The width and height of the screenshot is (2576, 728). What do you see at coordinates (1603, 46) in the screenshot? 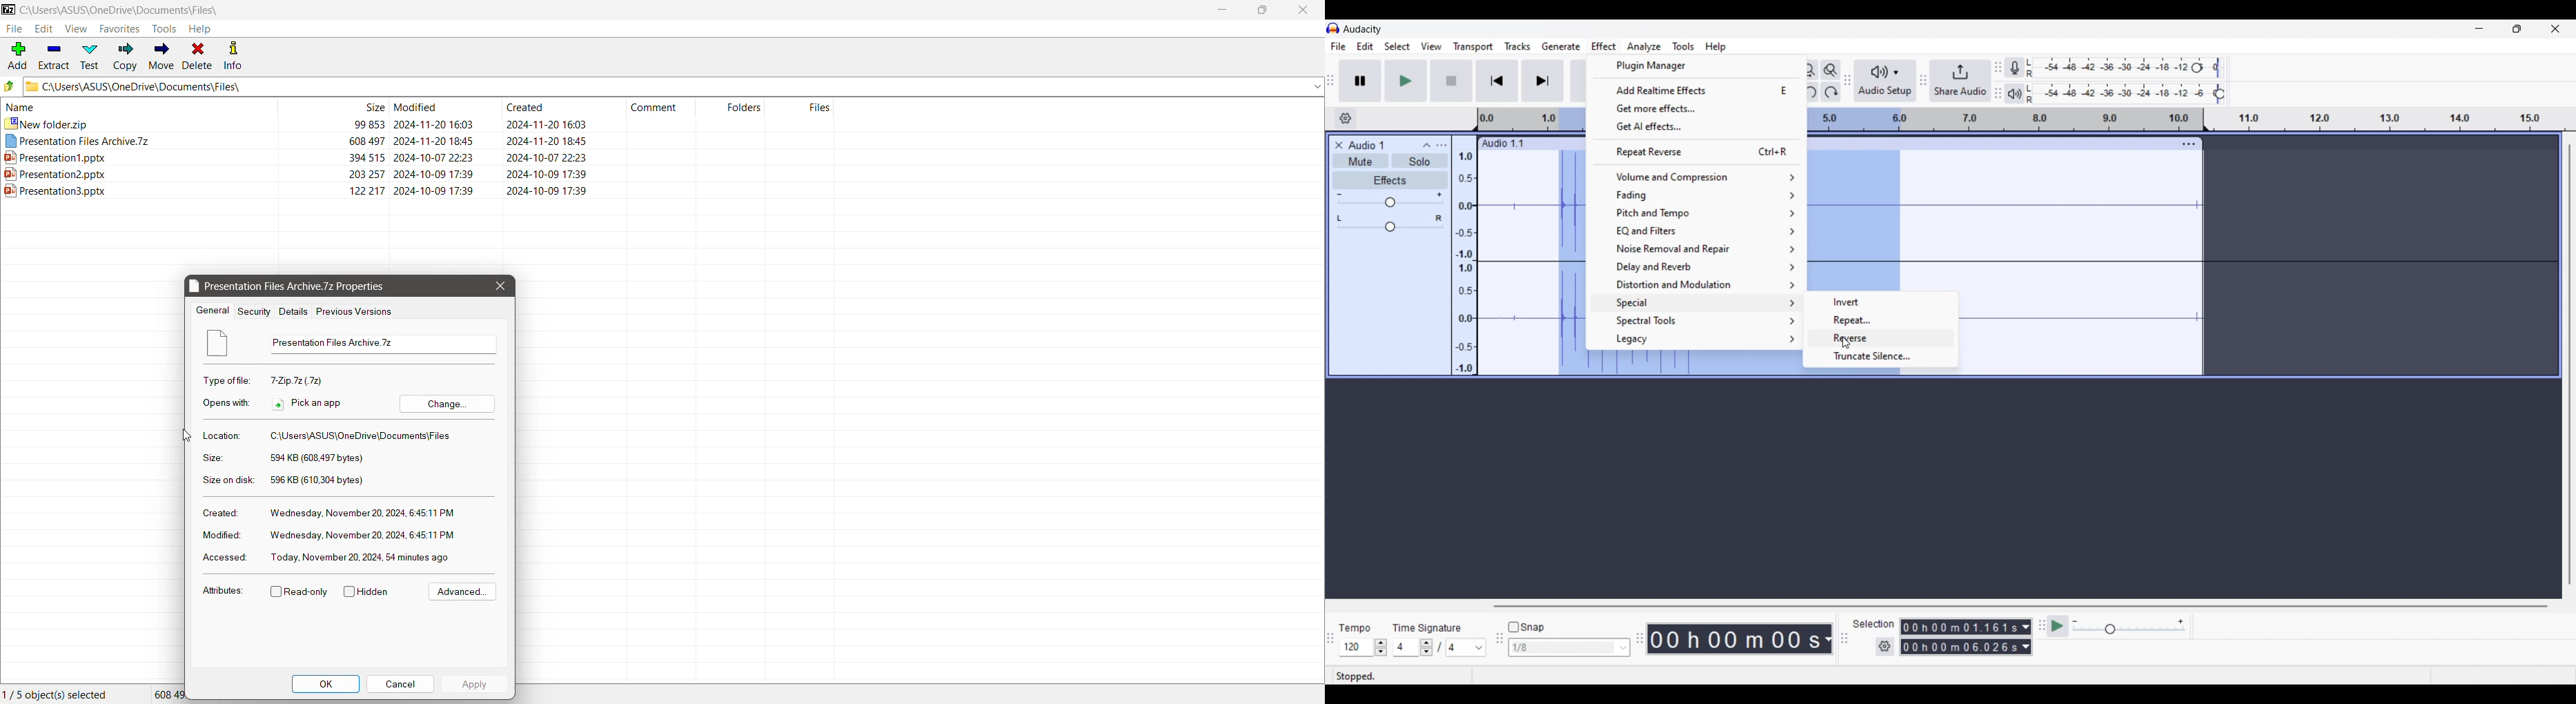
I see `Effect menu` at bounding box center [1603, 46].